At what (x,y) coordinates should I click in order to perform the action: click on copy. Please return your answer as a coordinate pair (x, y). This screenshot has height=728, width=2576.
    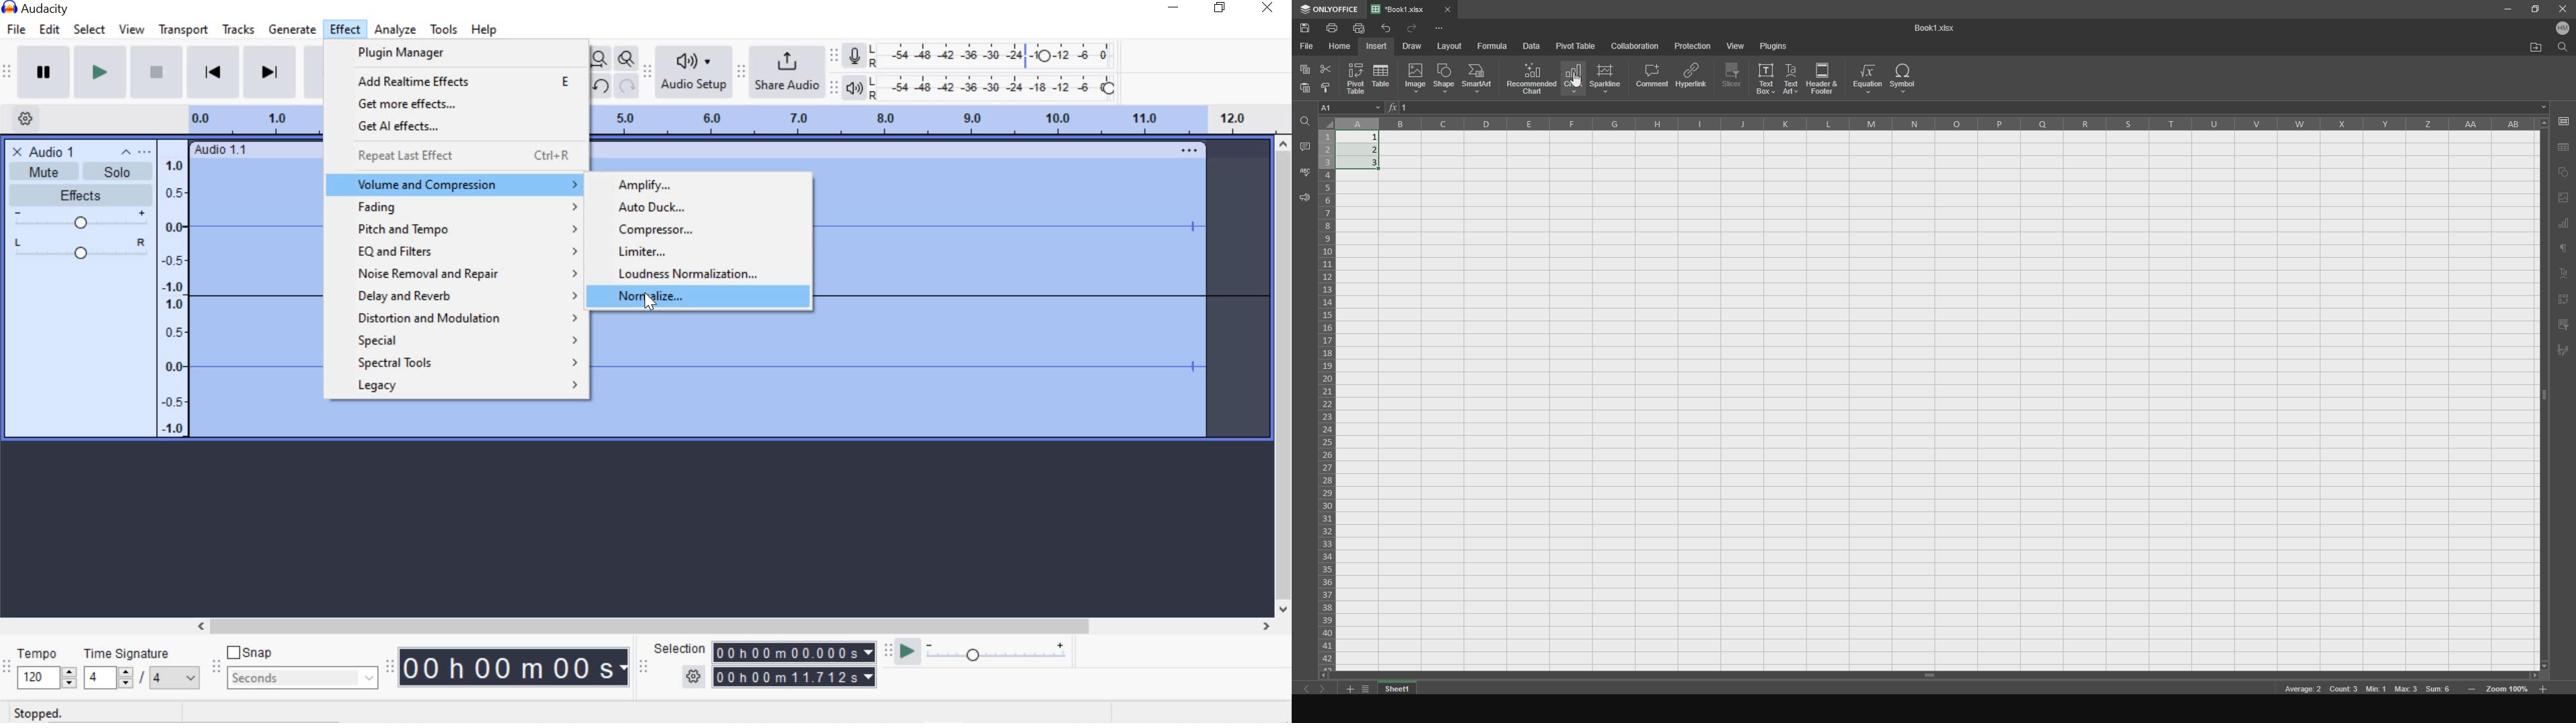
    Looking at the image, I should click on (2564, 171).